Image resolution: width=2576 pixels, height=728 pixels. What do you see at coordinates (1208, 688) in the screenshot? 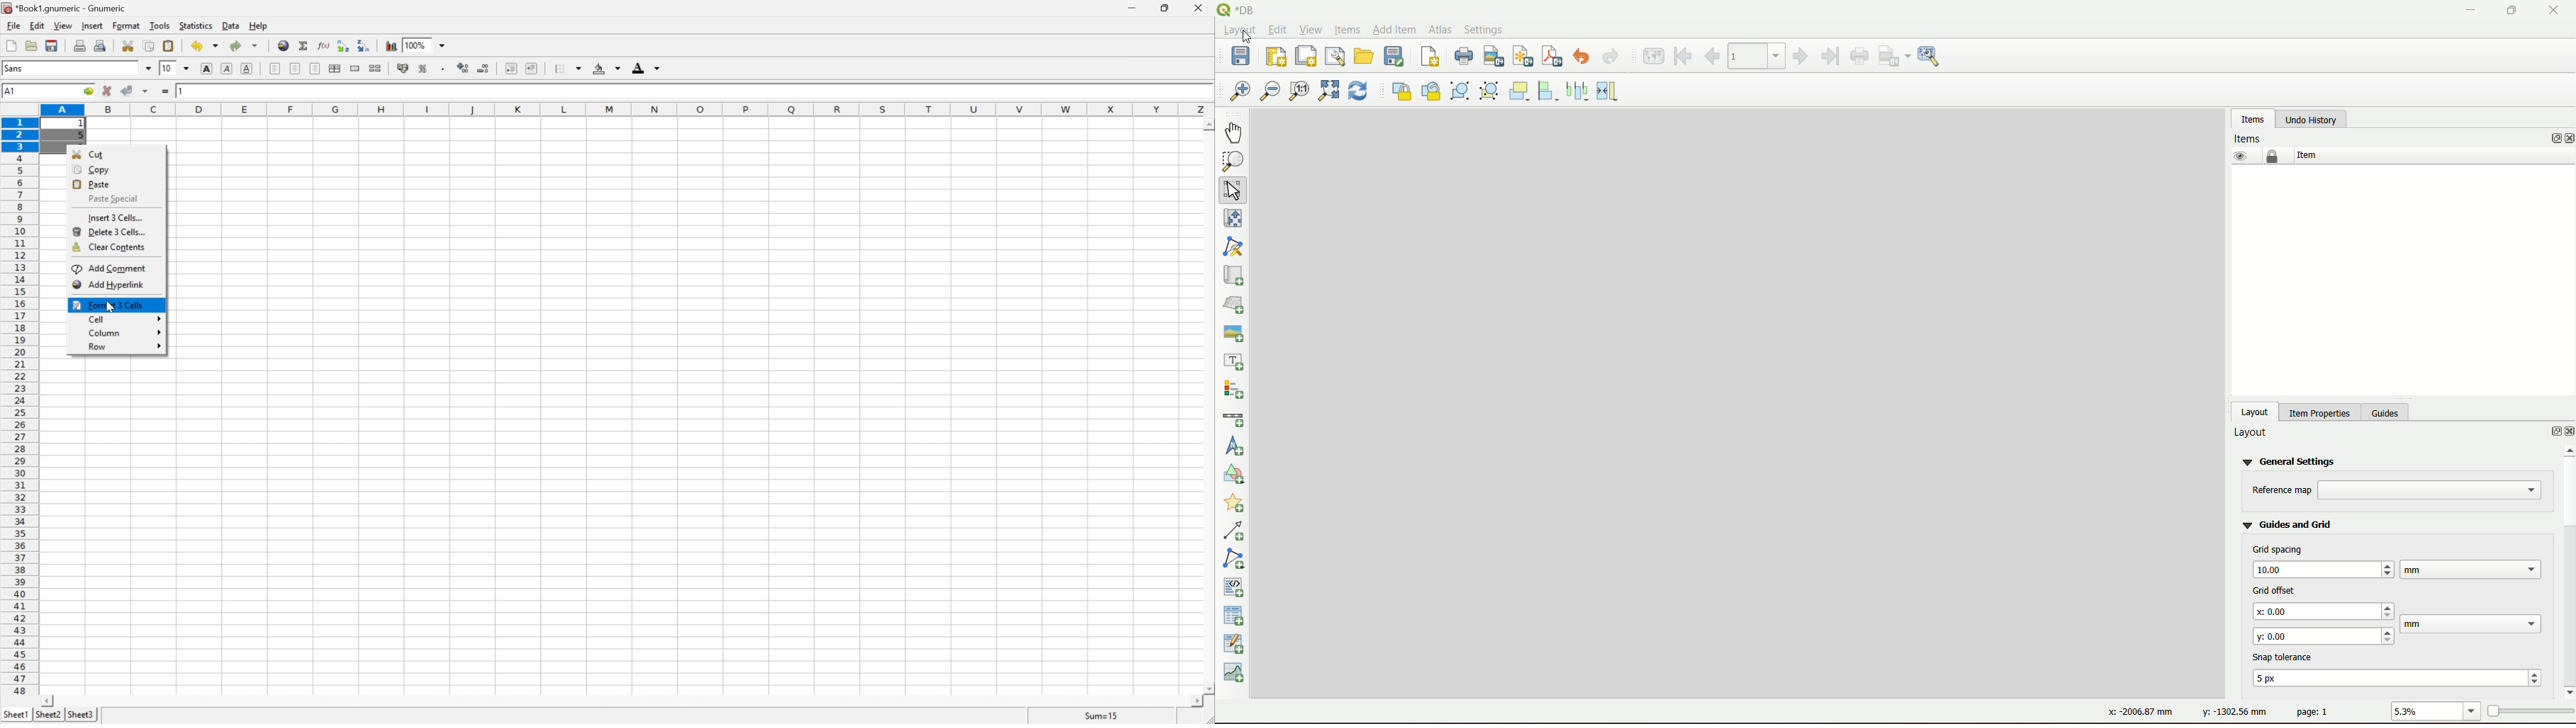
I see `scroll down` at bounding box center [1208, 688].